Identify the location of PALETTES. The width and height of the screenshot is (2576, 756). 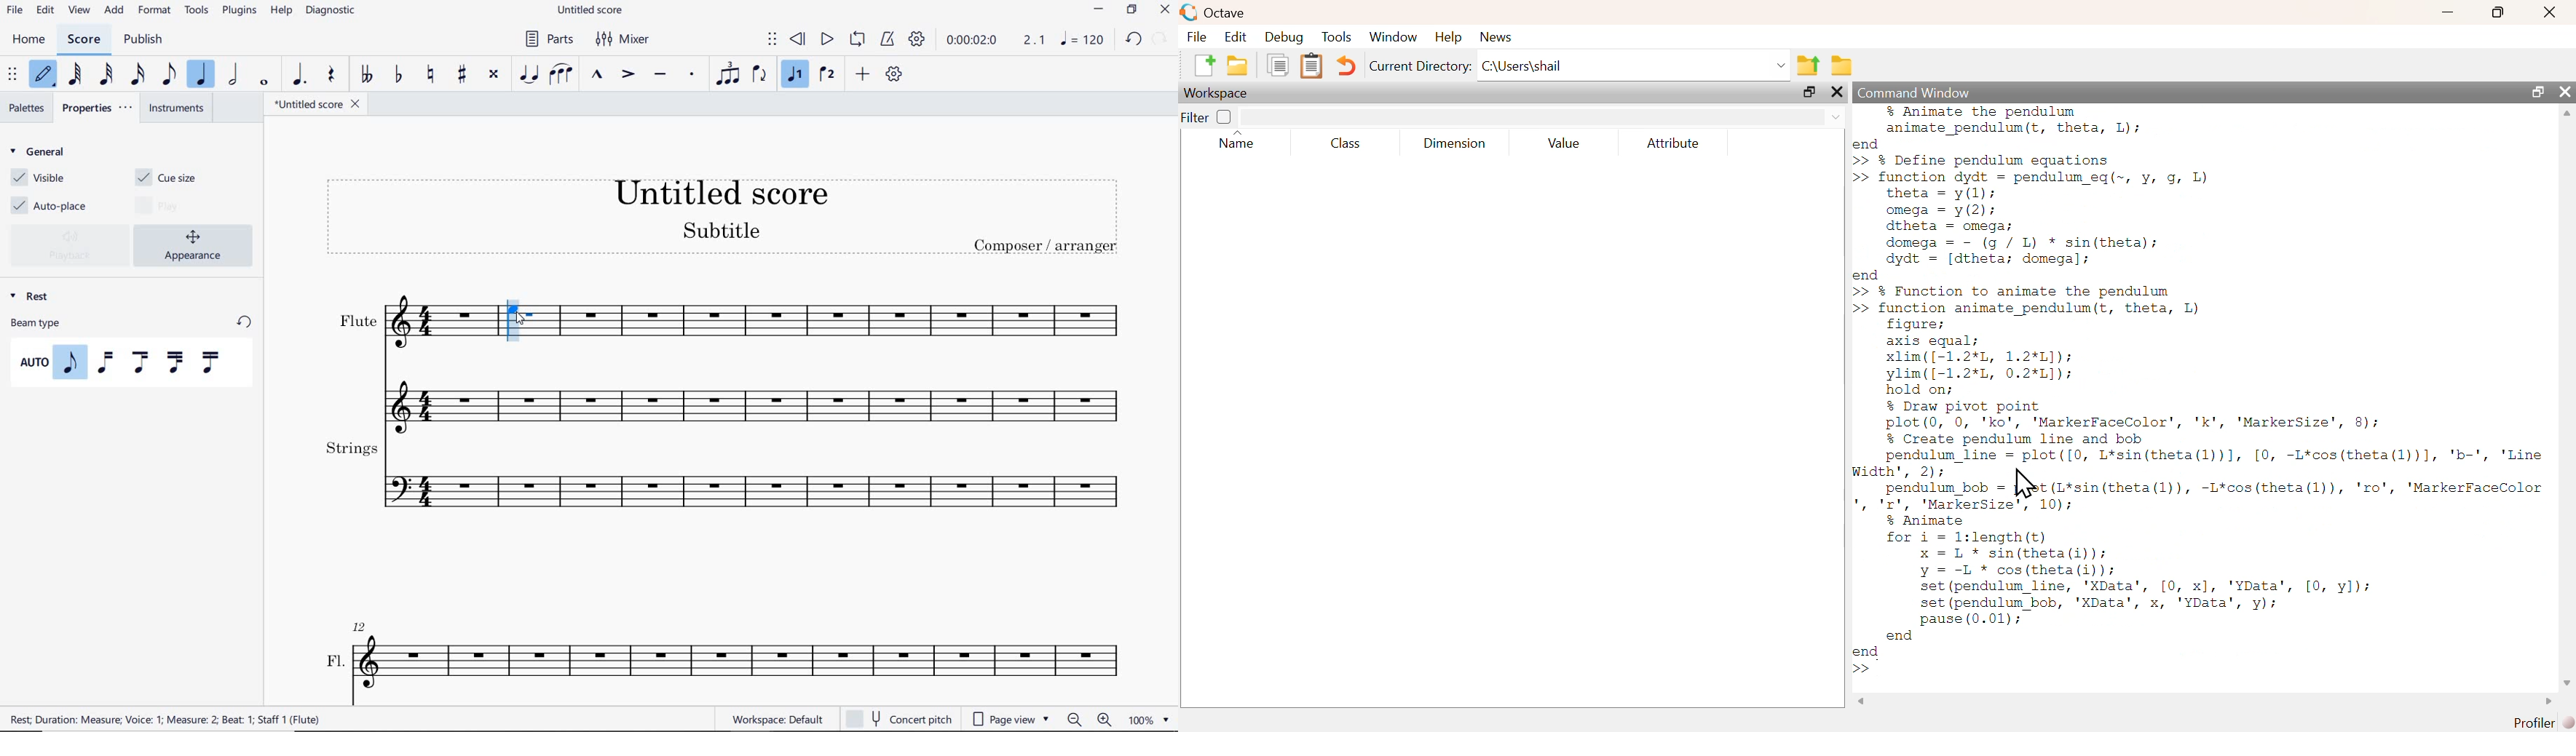
(27, 107).